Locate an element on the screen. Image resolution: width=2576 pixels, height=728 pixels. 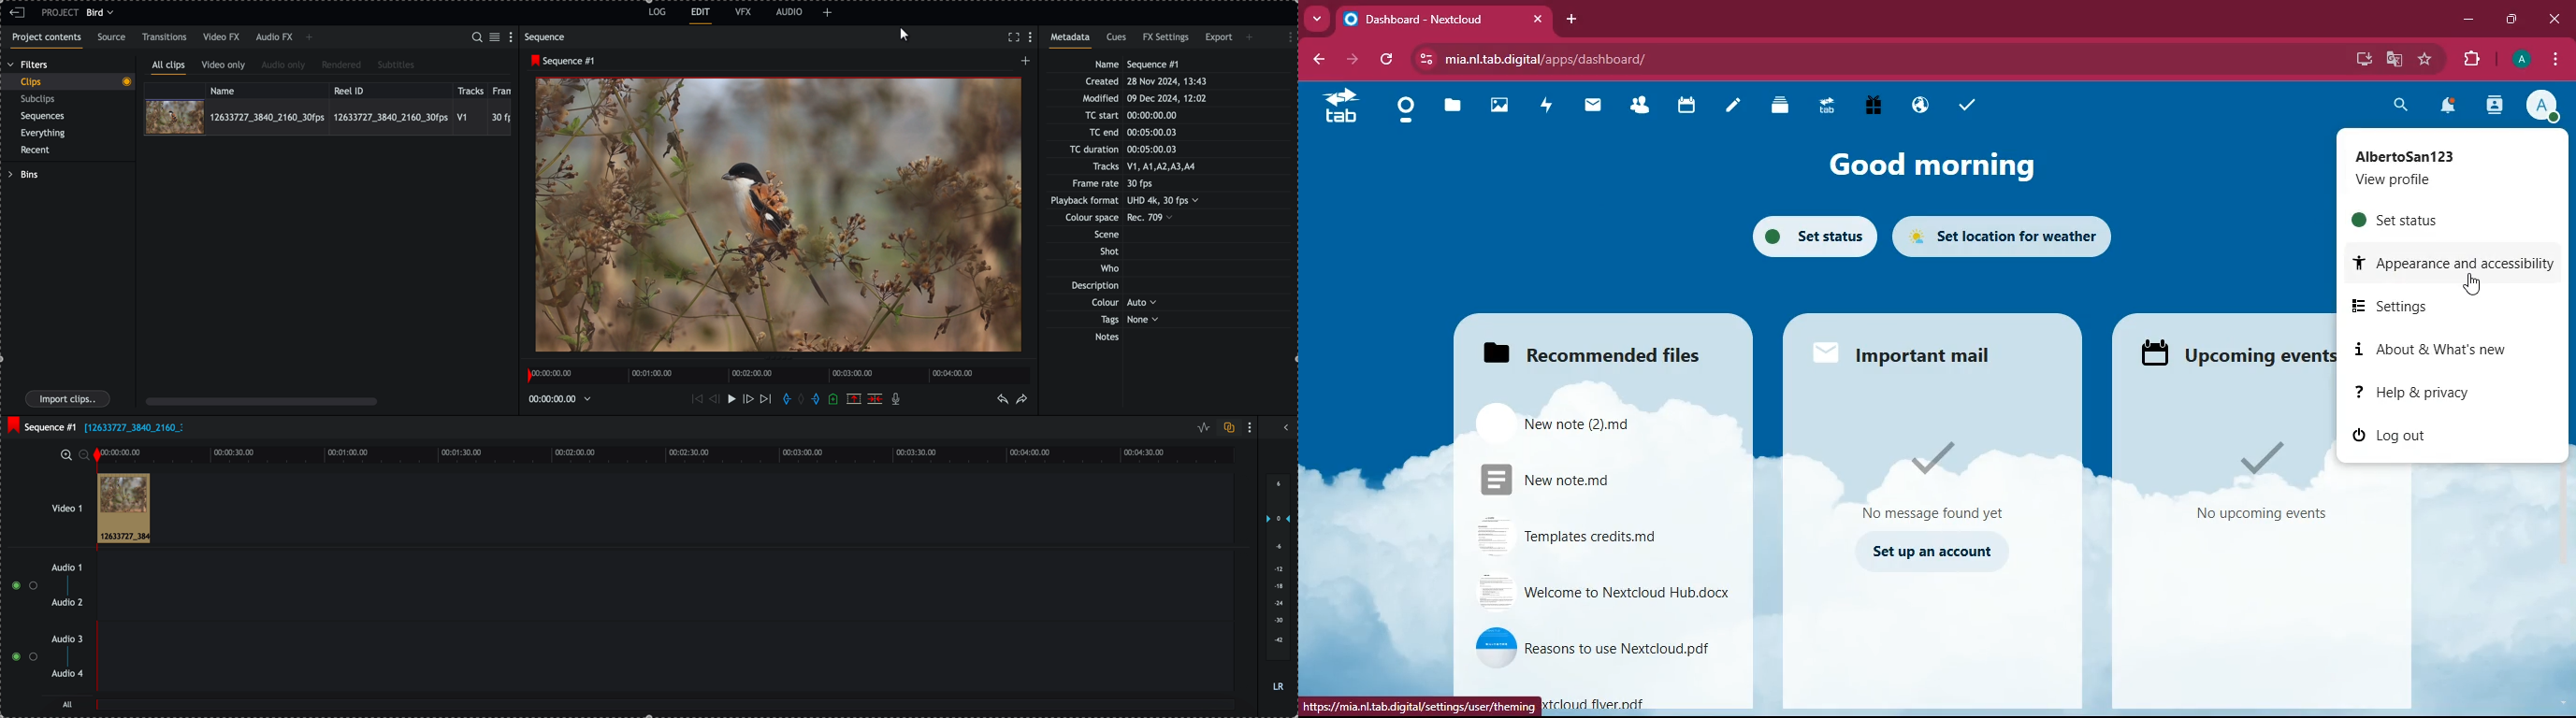
add a cue at the current position is located at coordinates (835, 400).